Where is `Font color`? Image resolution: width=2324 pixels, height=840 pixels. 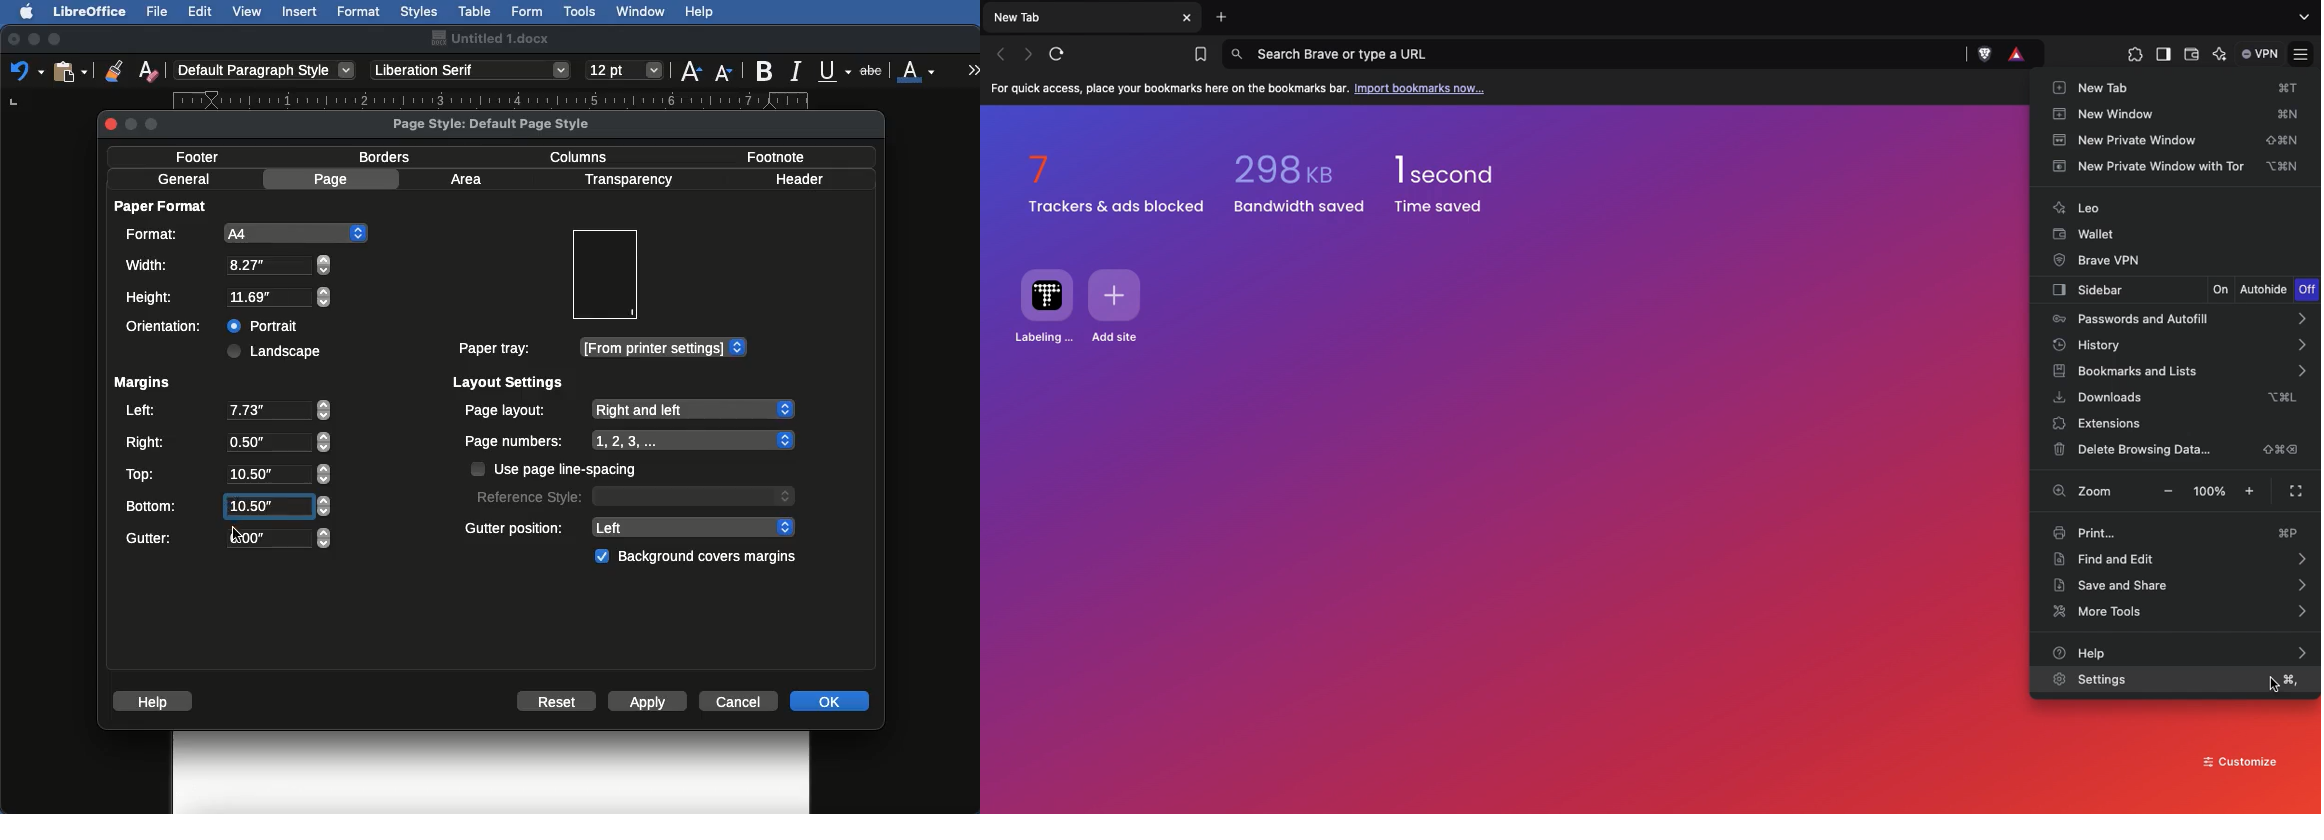
Font color is located at coordinates (917, 69).